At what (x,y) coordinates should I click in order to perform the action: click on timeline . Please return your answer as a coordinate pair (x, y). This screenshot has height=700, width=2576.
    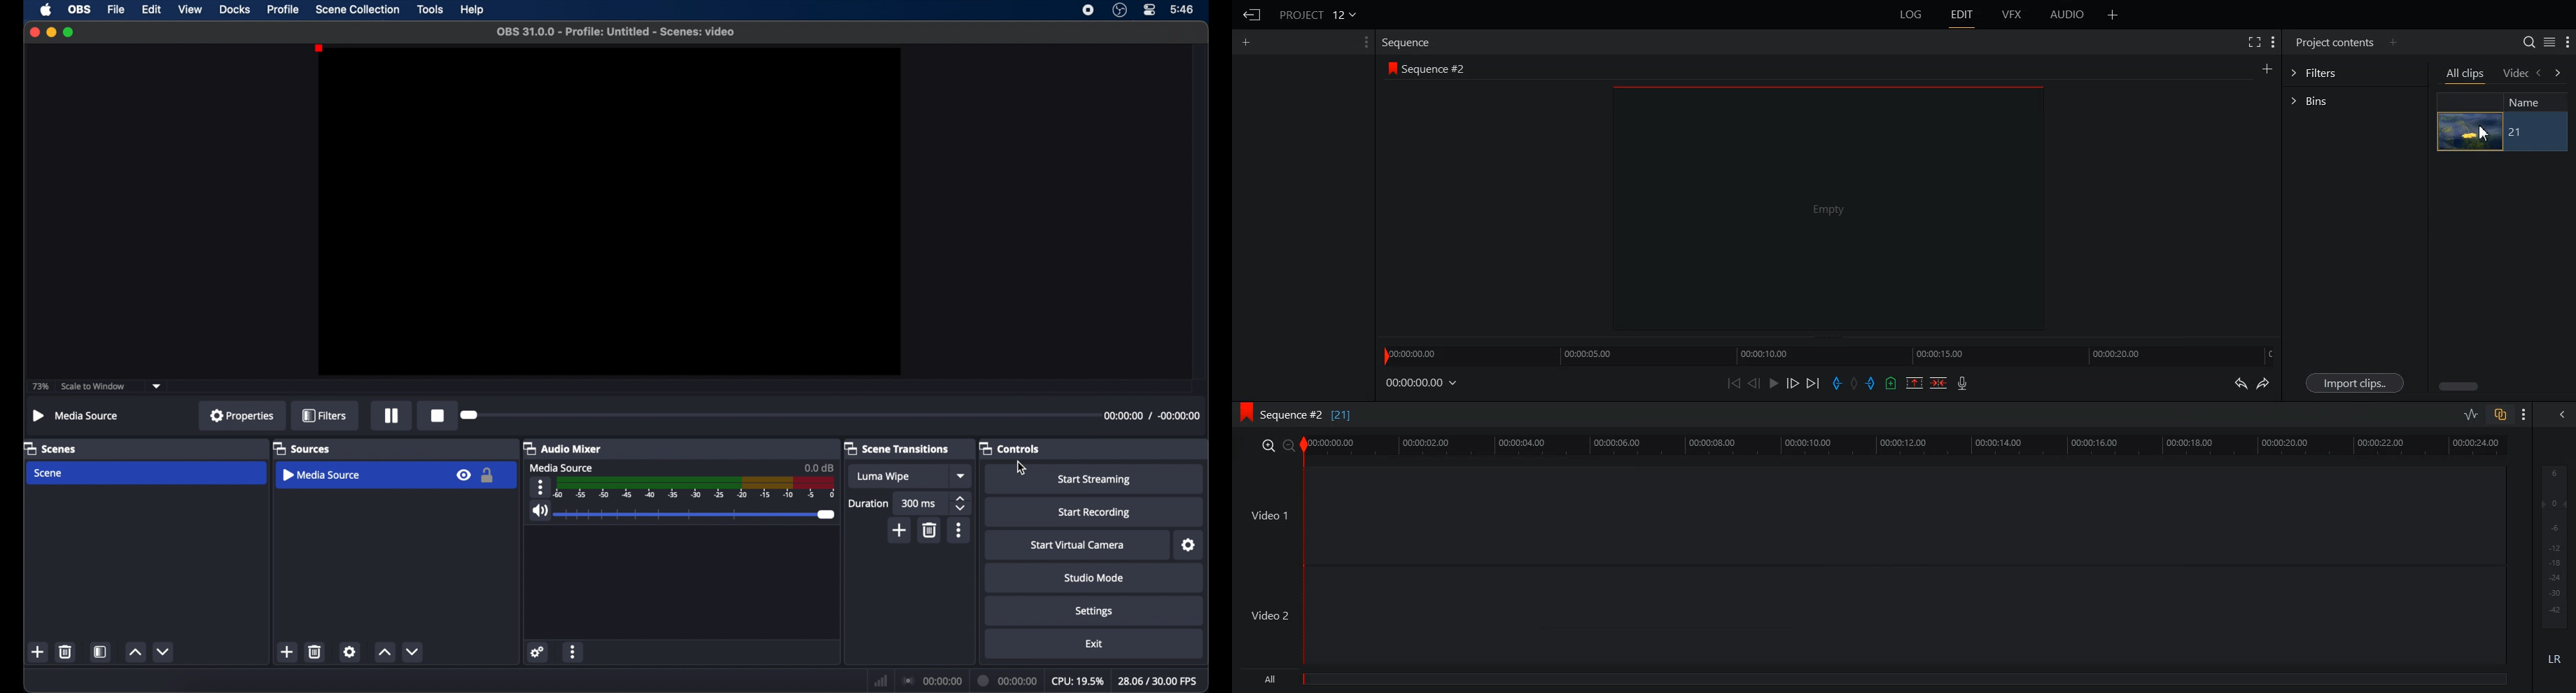
    Looking at the image, I should click on (696, 488).